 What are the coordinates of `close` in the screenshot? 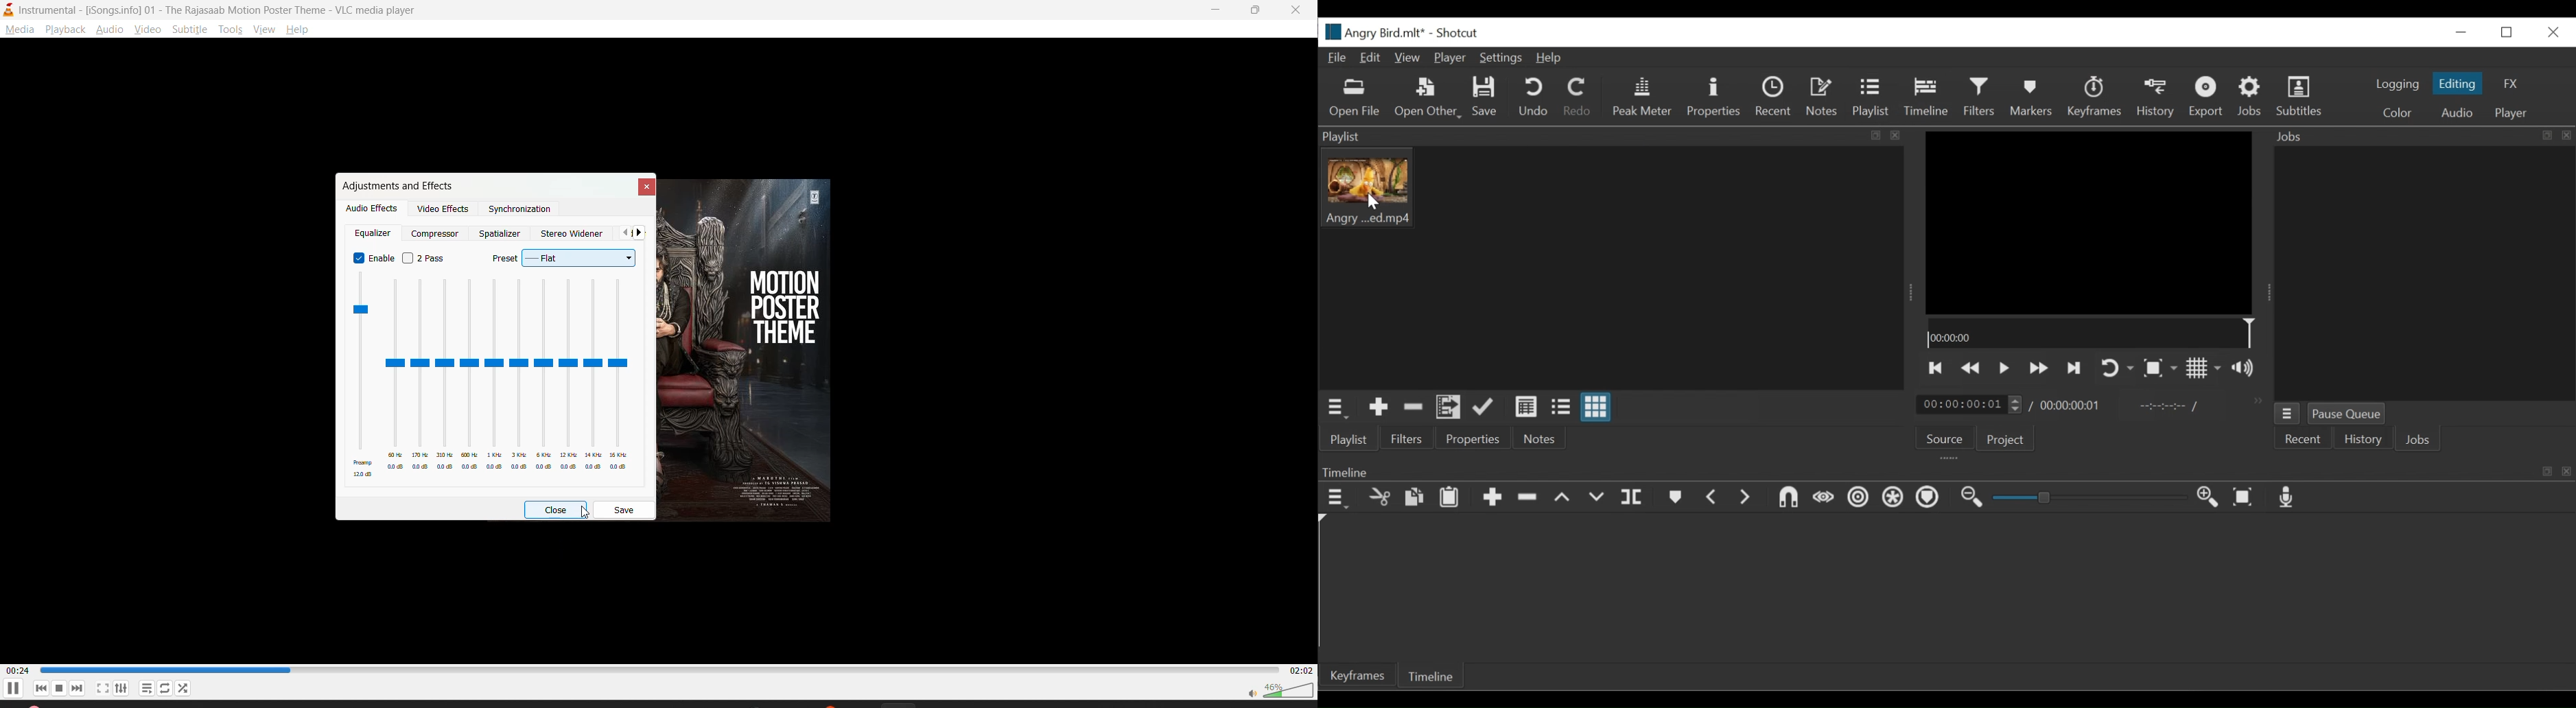 It's located at (1298, 10).